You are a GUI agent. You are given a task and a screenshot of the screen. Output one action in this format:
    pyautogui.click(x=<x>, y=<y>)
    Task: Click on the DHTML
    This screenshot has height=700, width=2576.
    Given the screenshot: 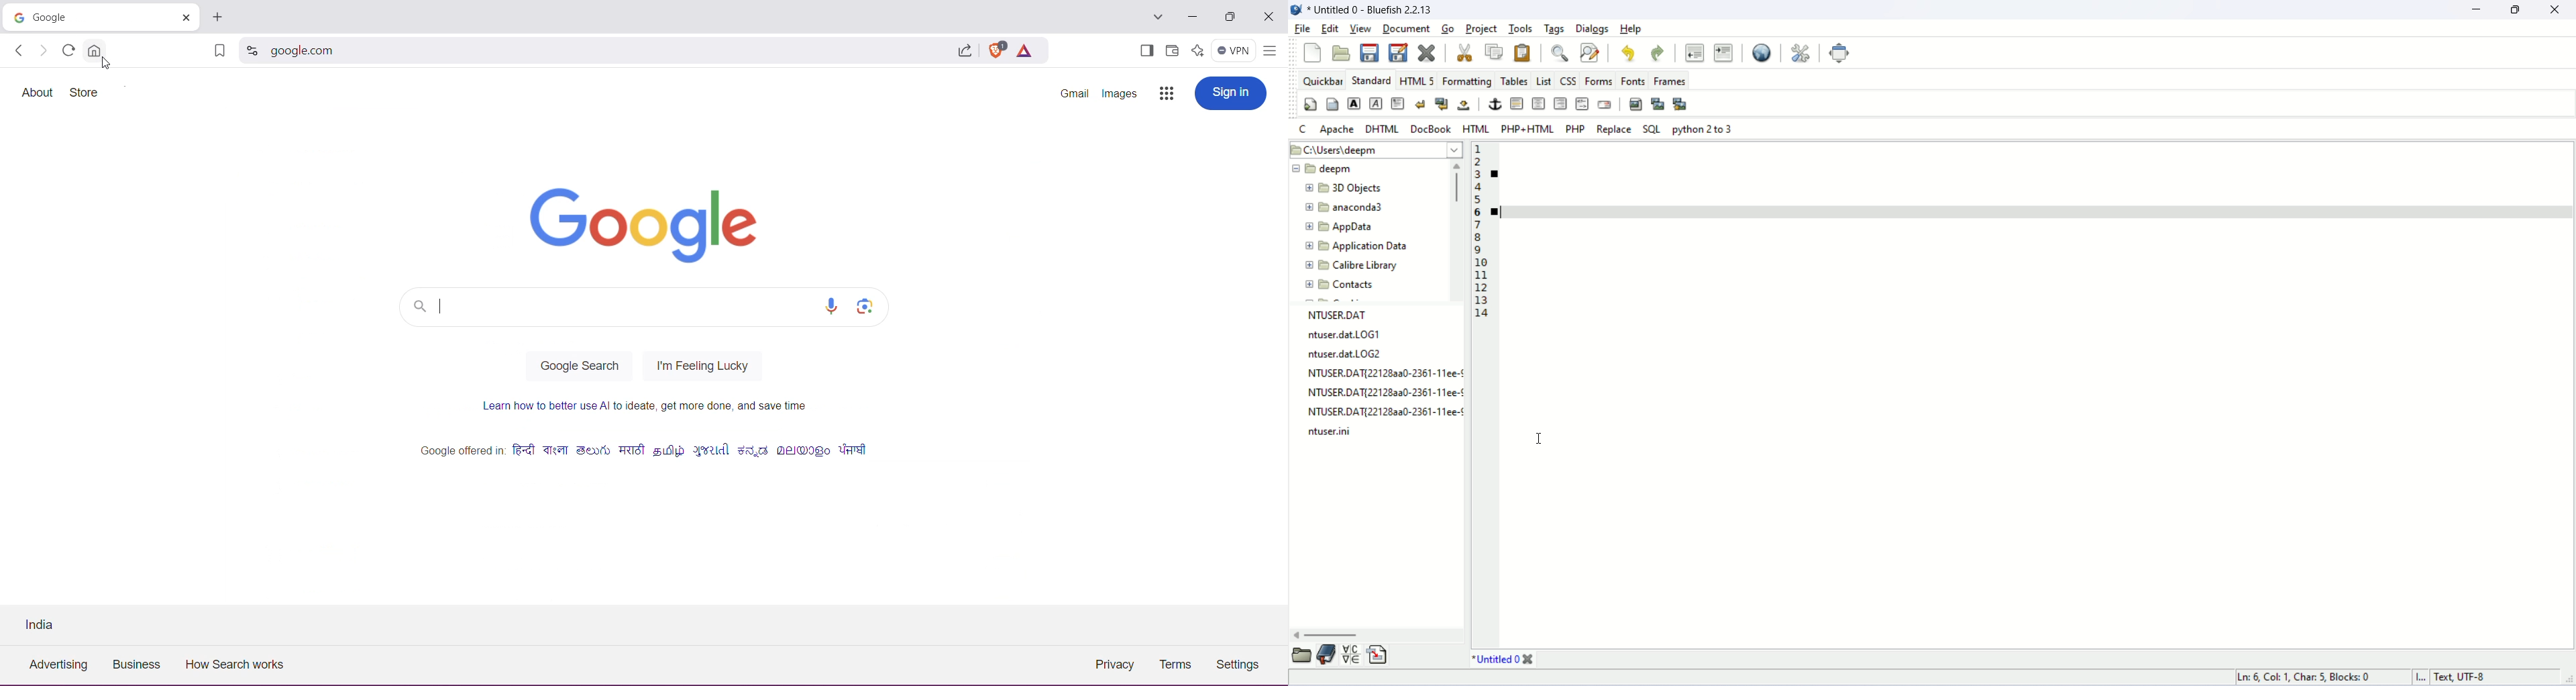 What is the action you would take?
    pyautogui.click(x=1383, y=130)
    